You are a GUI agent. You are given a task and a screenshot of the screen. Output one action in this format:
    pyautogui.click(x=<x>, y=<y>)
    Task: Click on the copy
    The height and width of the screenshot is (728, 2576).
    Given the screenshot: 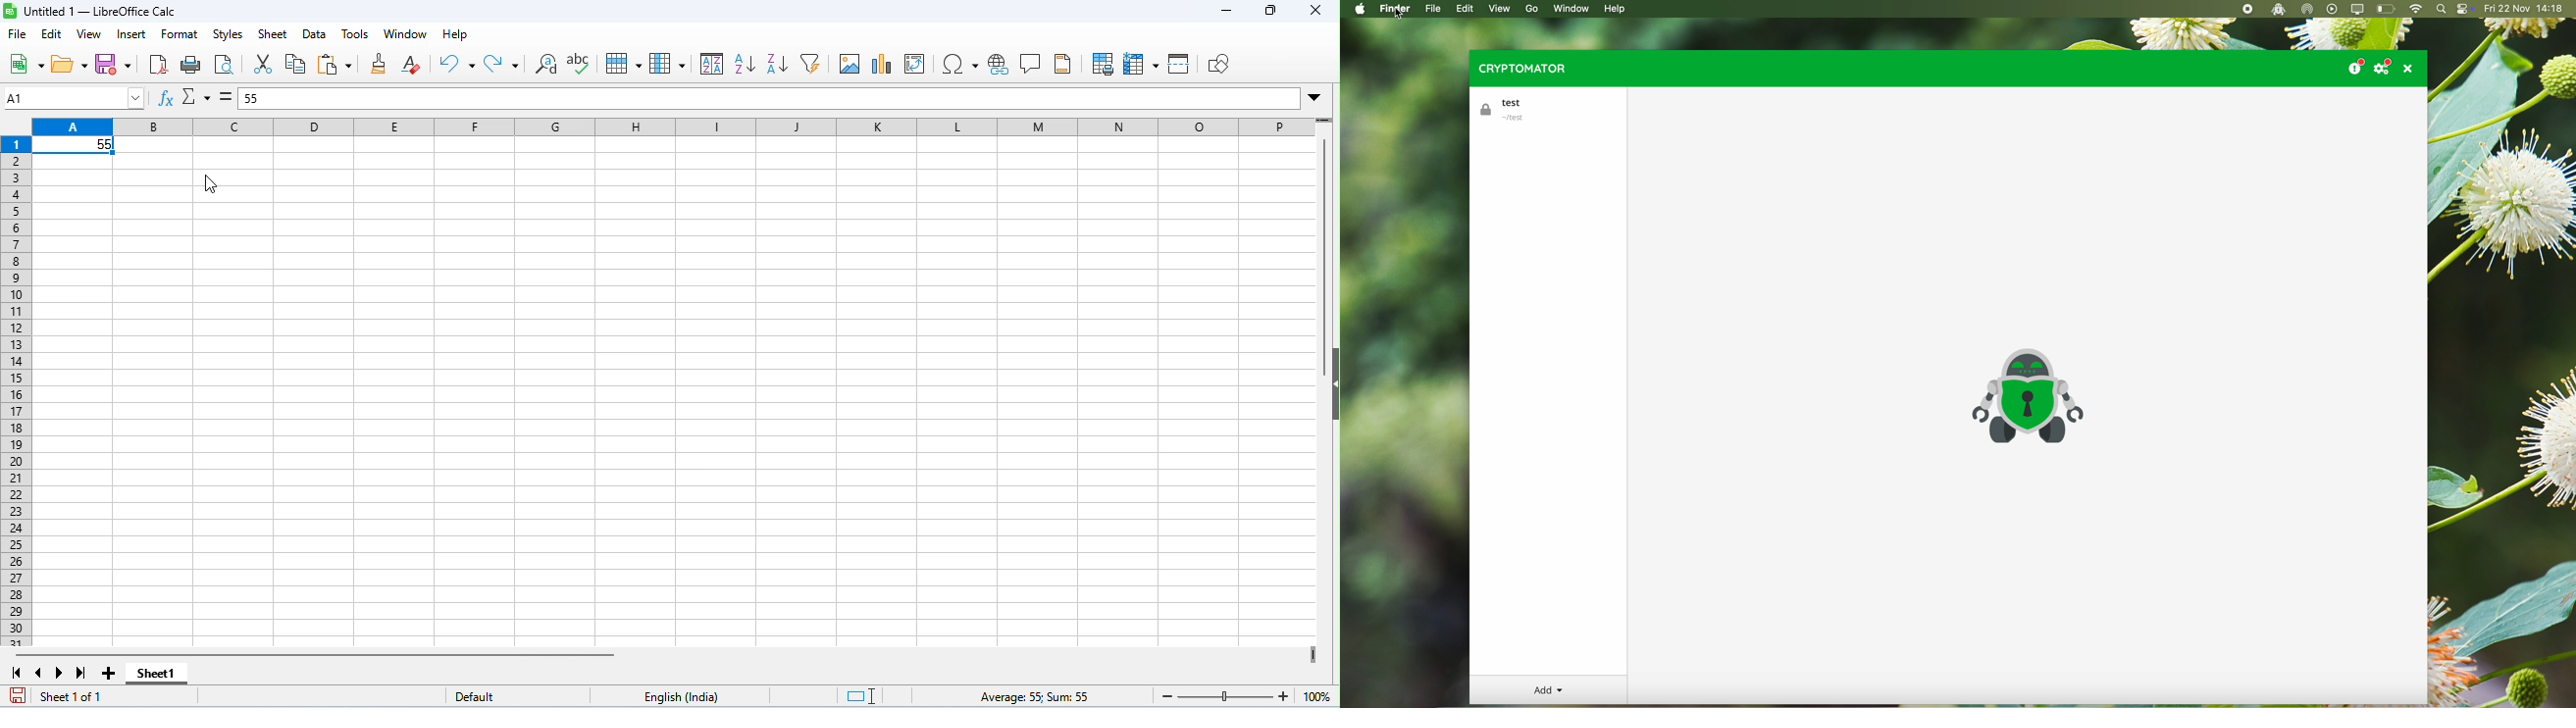 What is the action you would take?
    pyautogui.click(x=297, y=64)
    